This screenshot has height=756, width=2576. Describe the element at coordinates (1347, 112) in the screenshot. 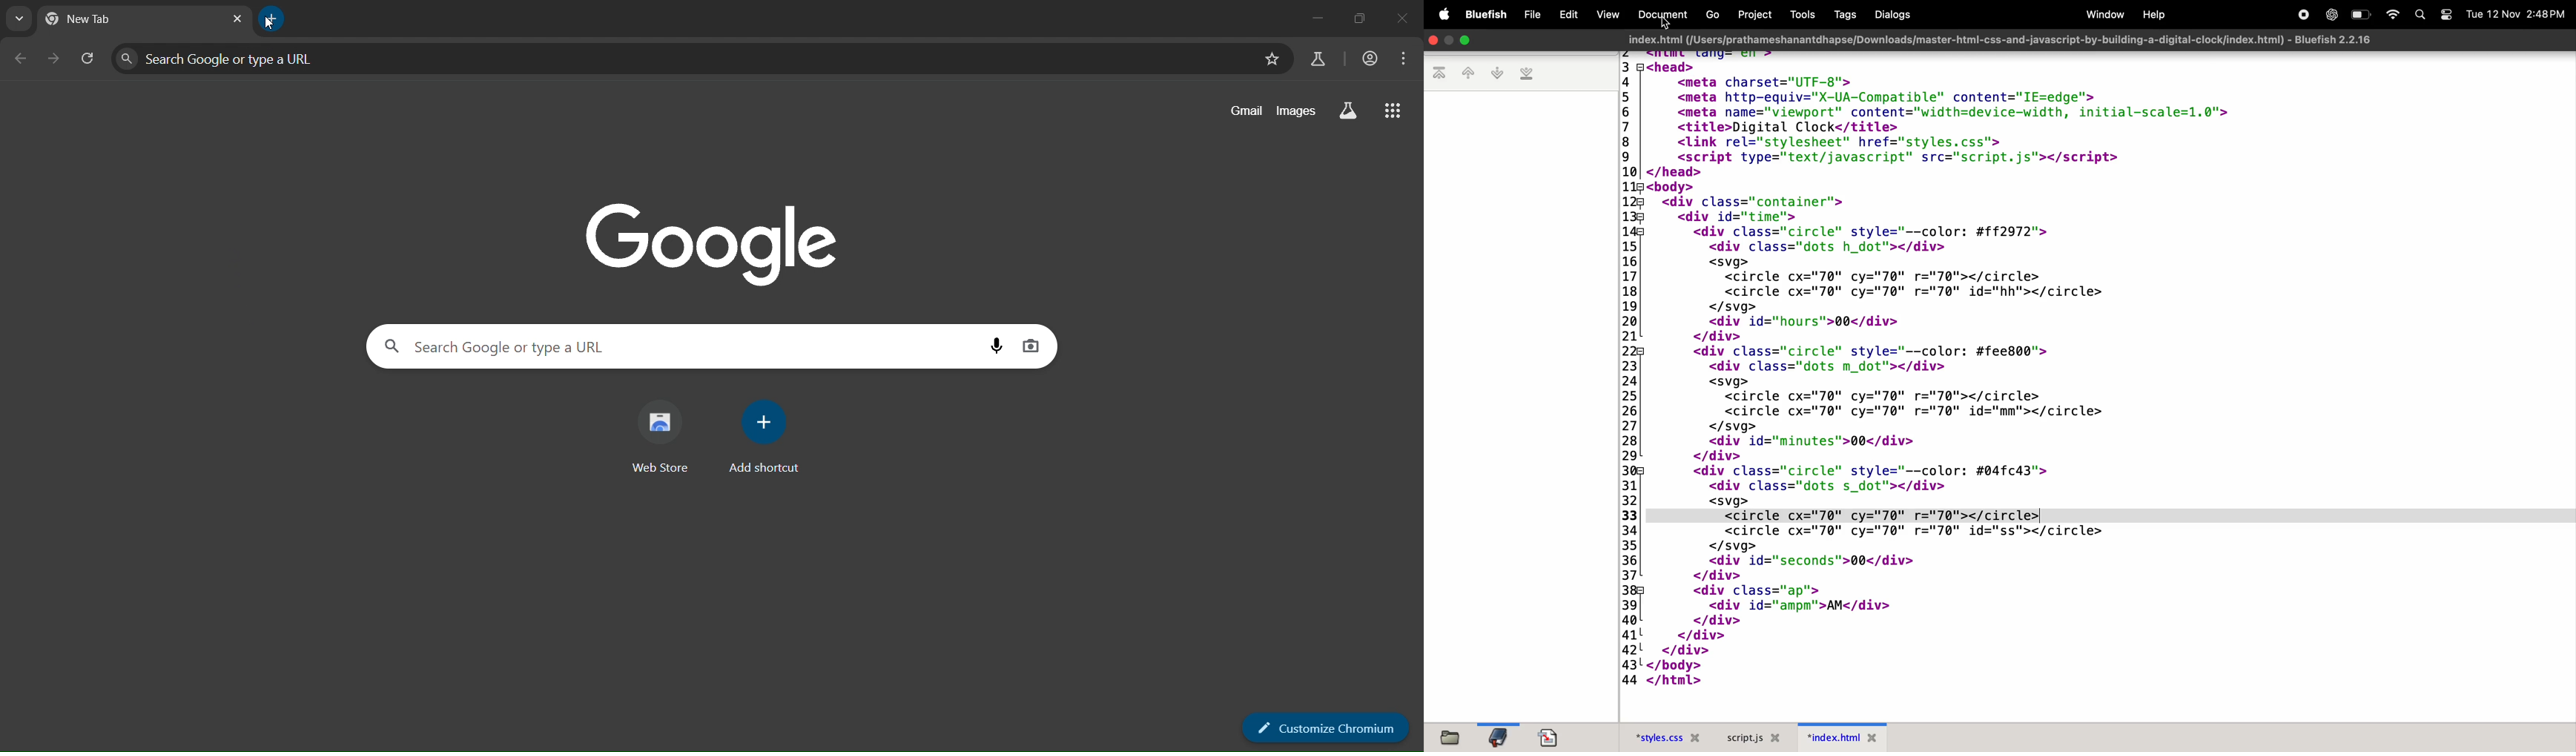

I see `search labs` at that location.